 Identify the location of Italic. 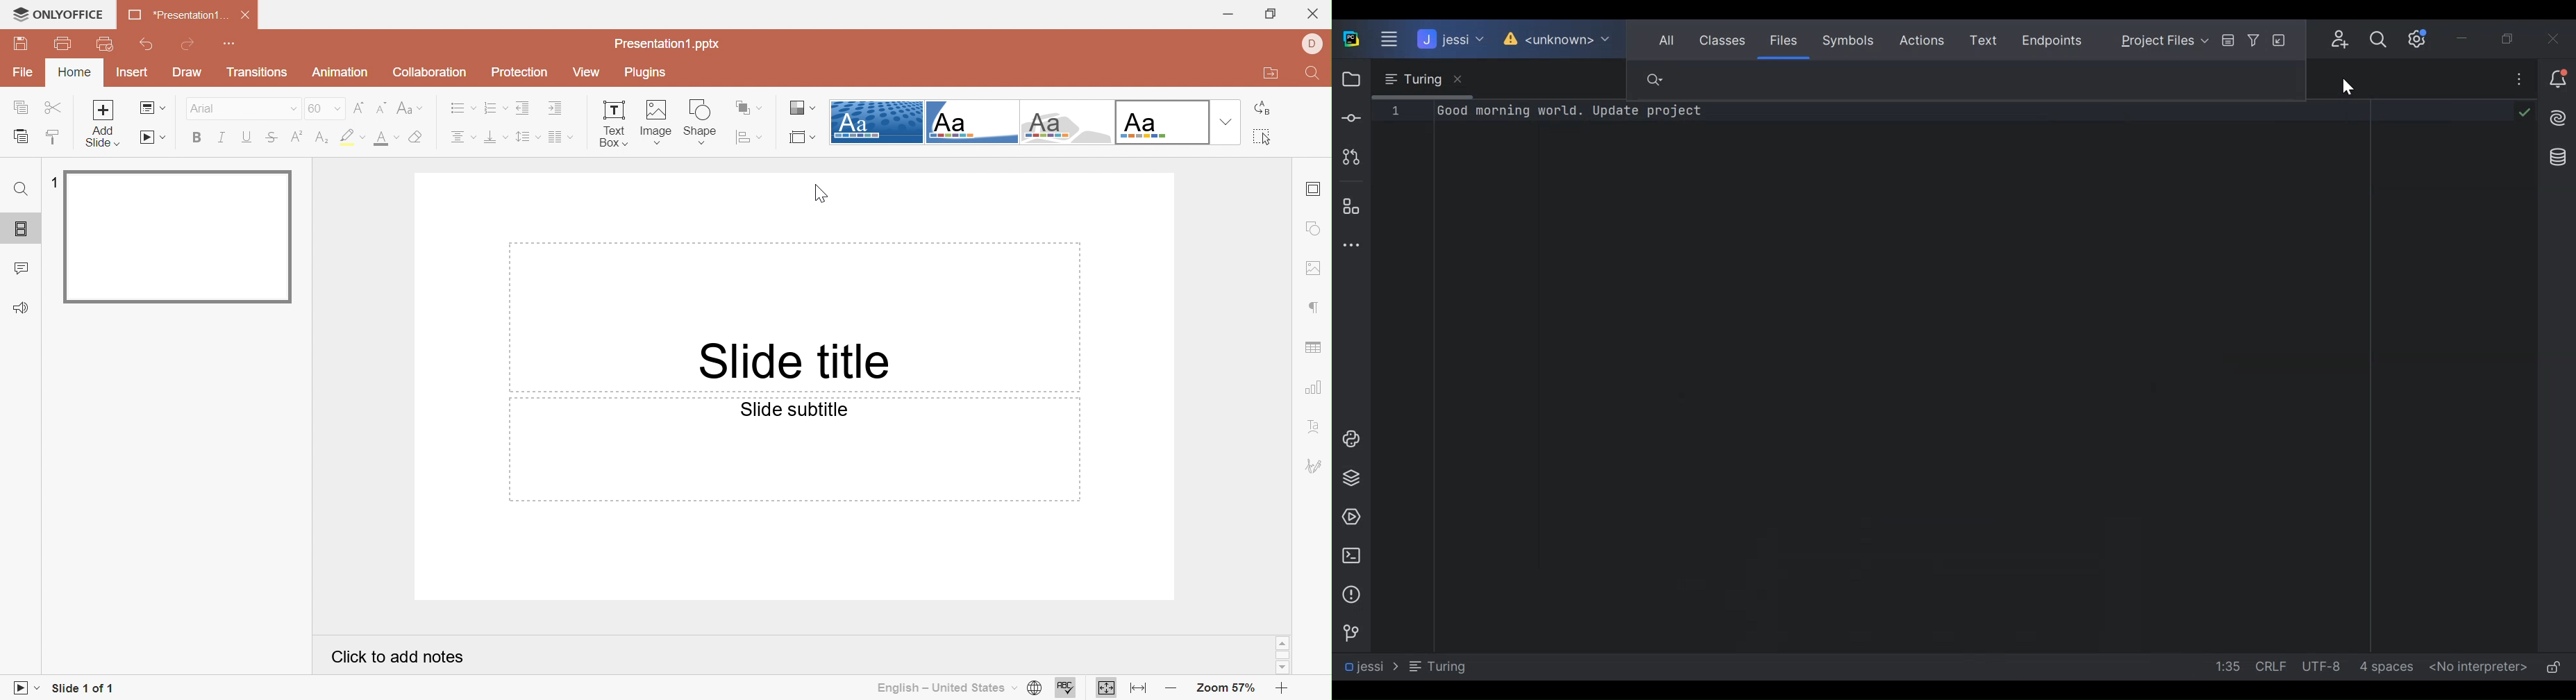
(222, 138).